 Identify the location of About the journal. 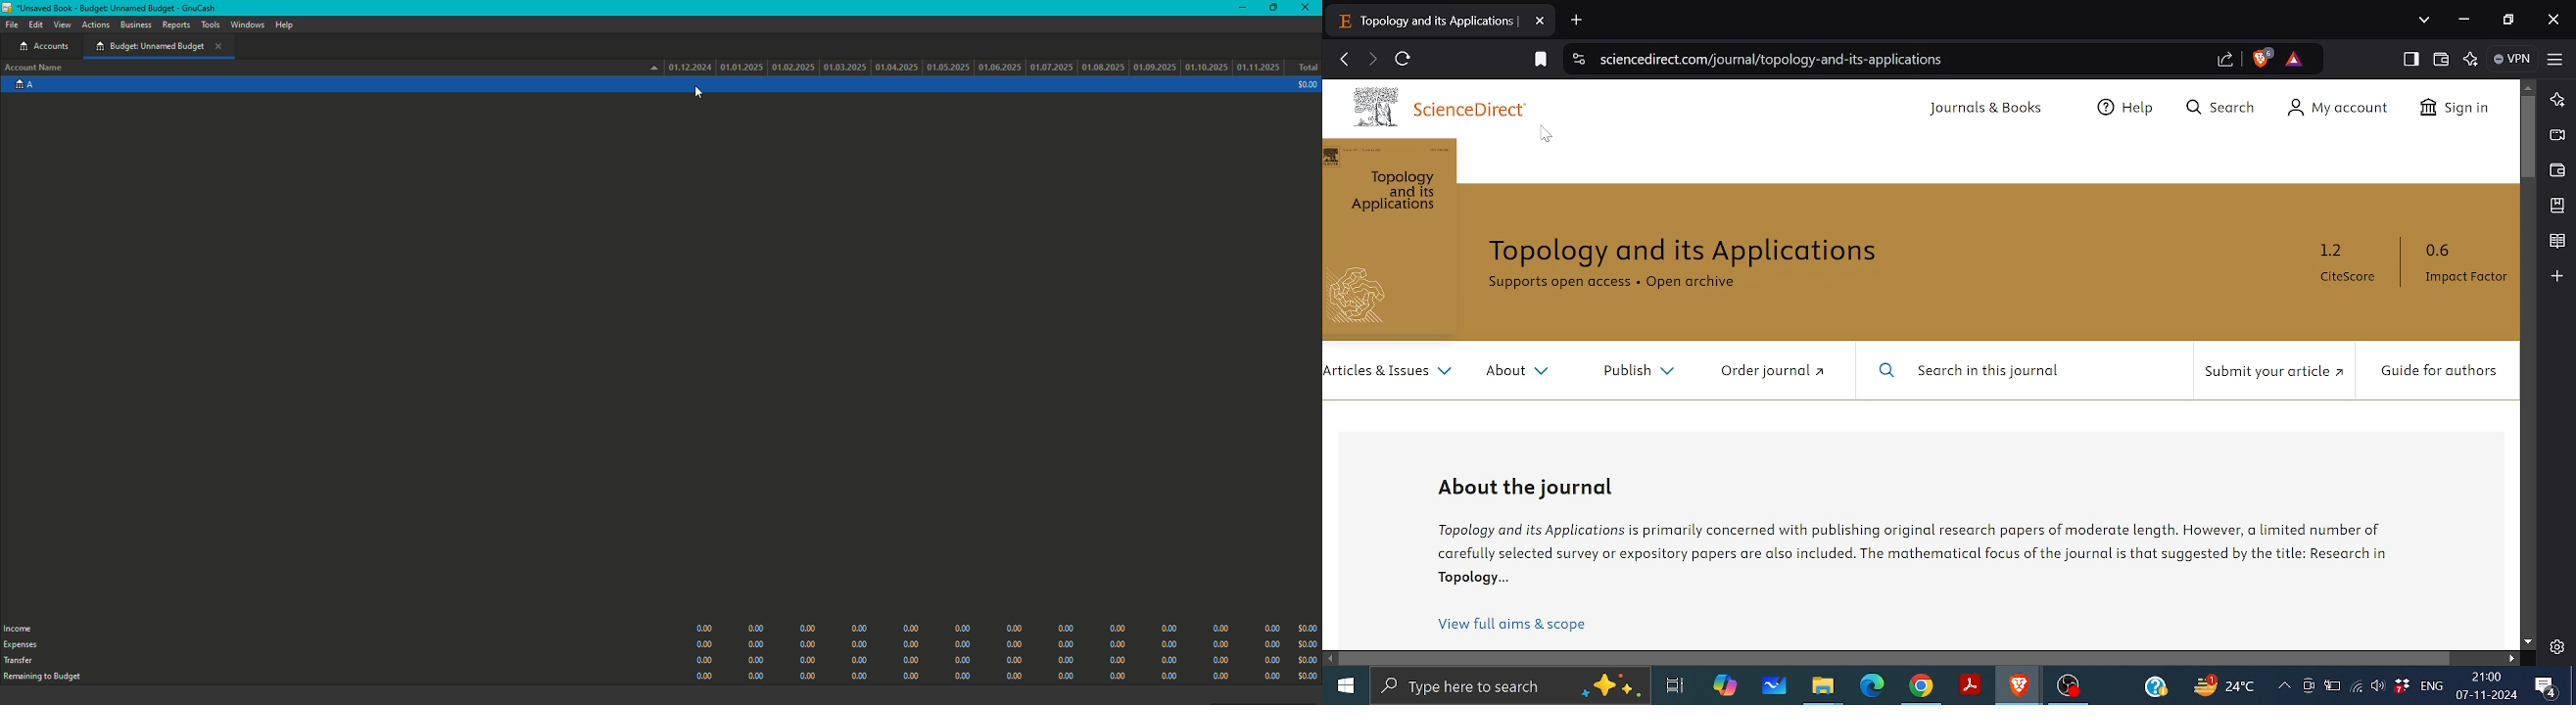
(1526, 490).